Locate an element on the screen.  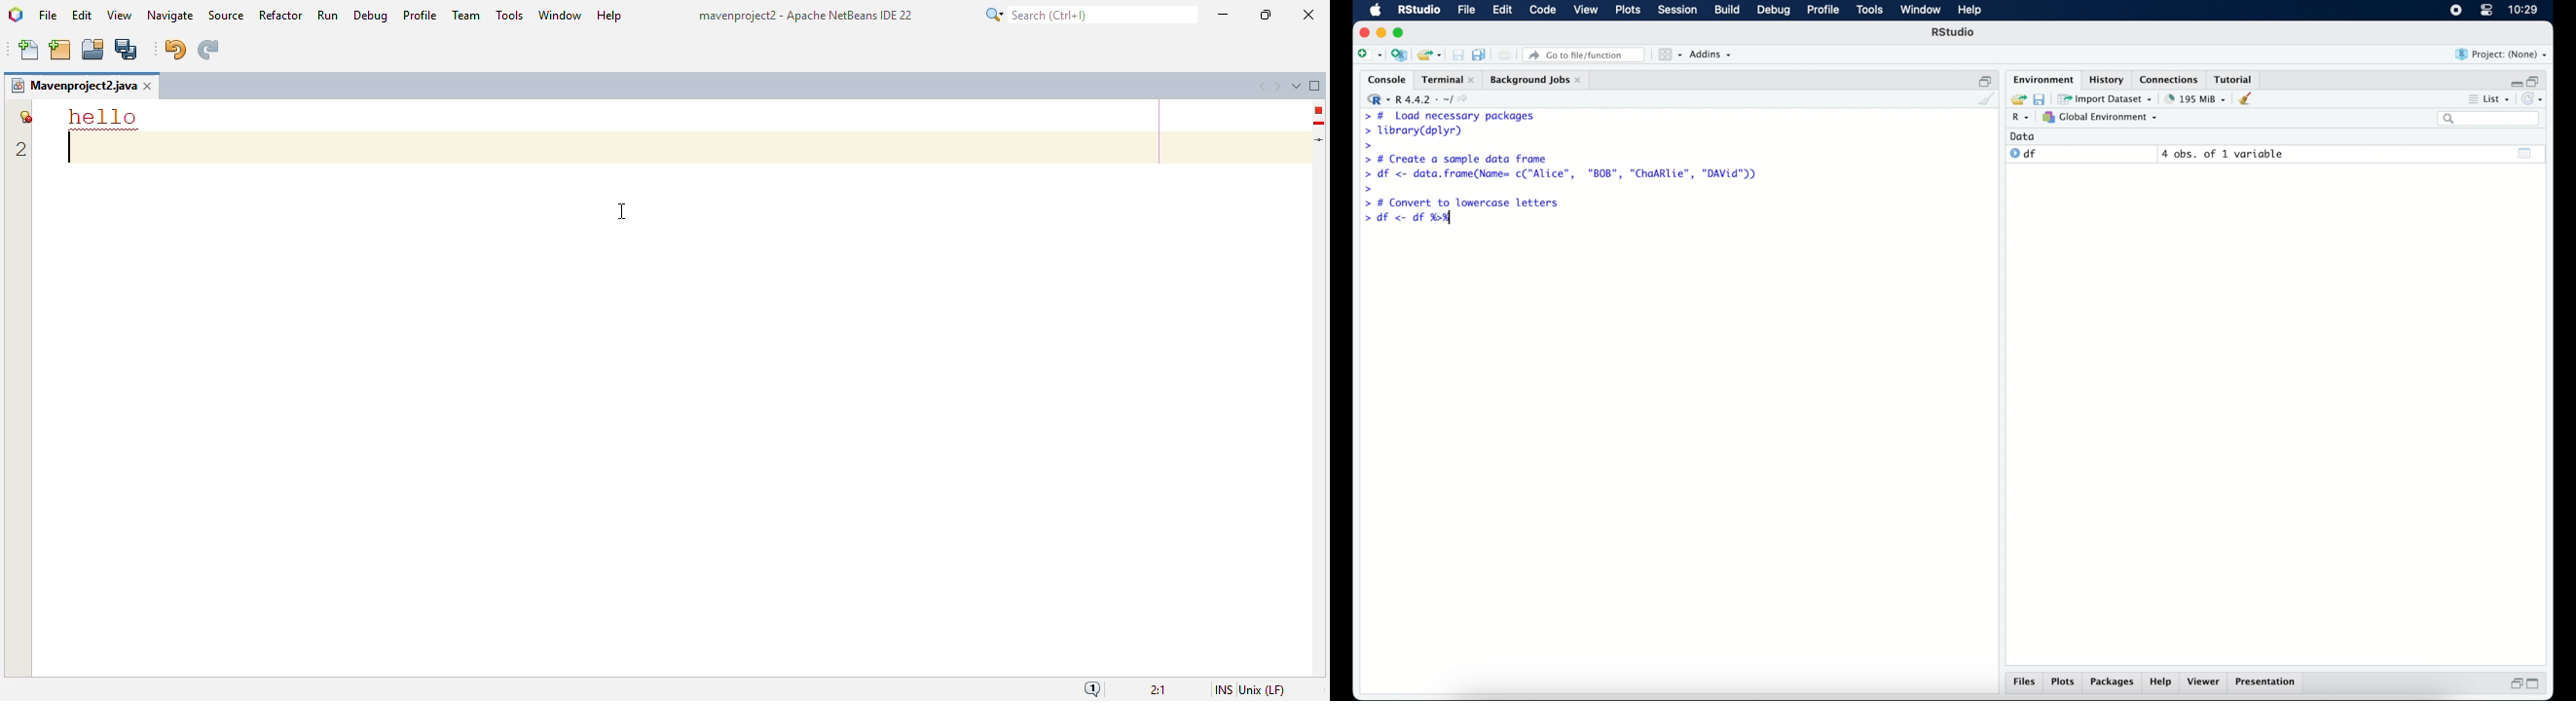
import dataset is located at coordinates (2106, 98).